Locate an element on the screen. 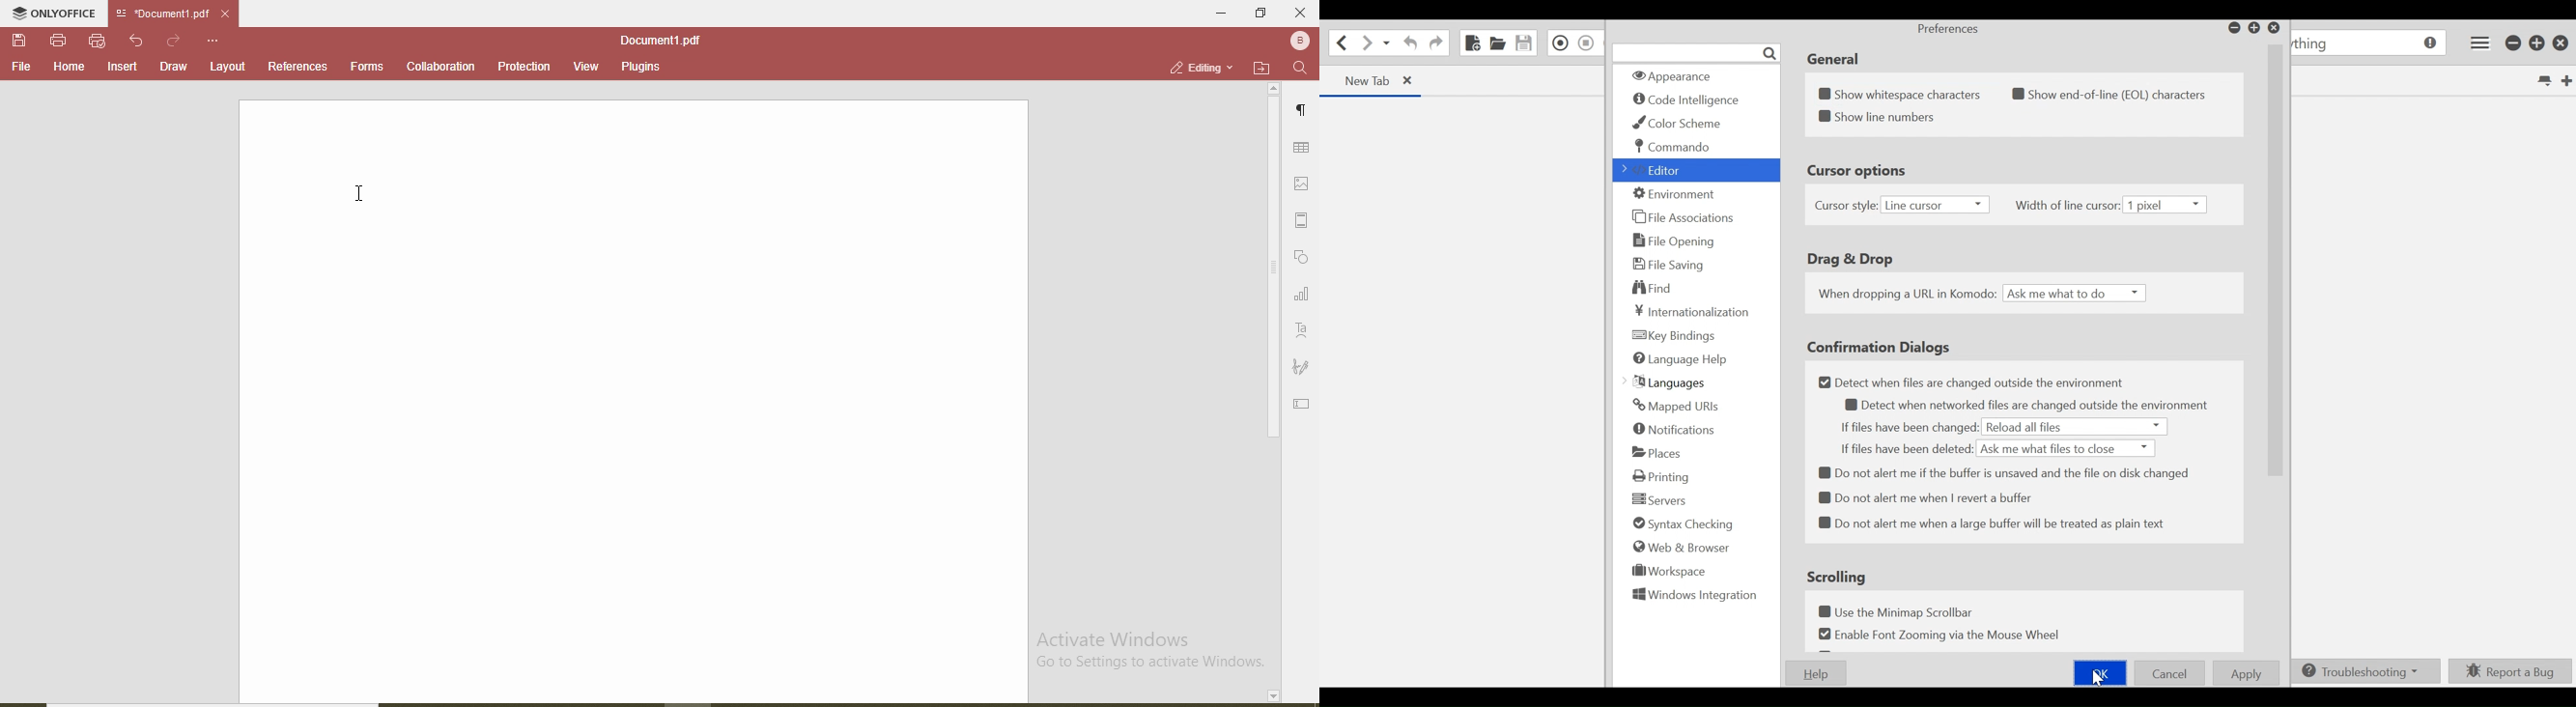 This screenshot has width=2576, height=728. Open File is located at coordinates (1497, 42).